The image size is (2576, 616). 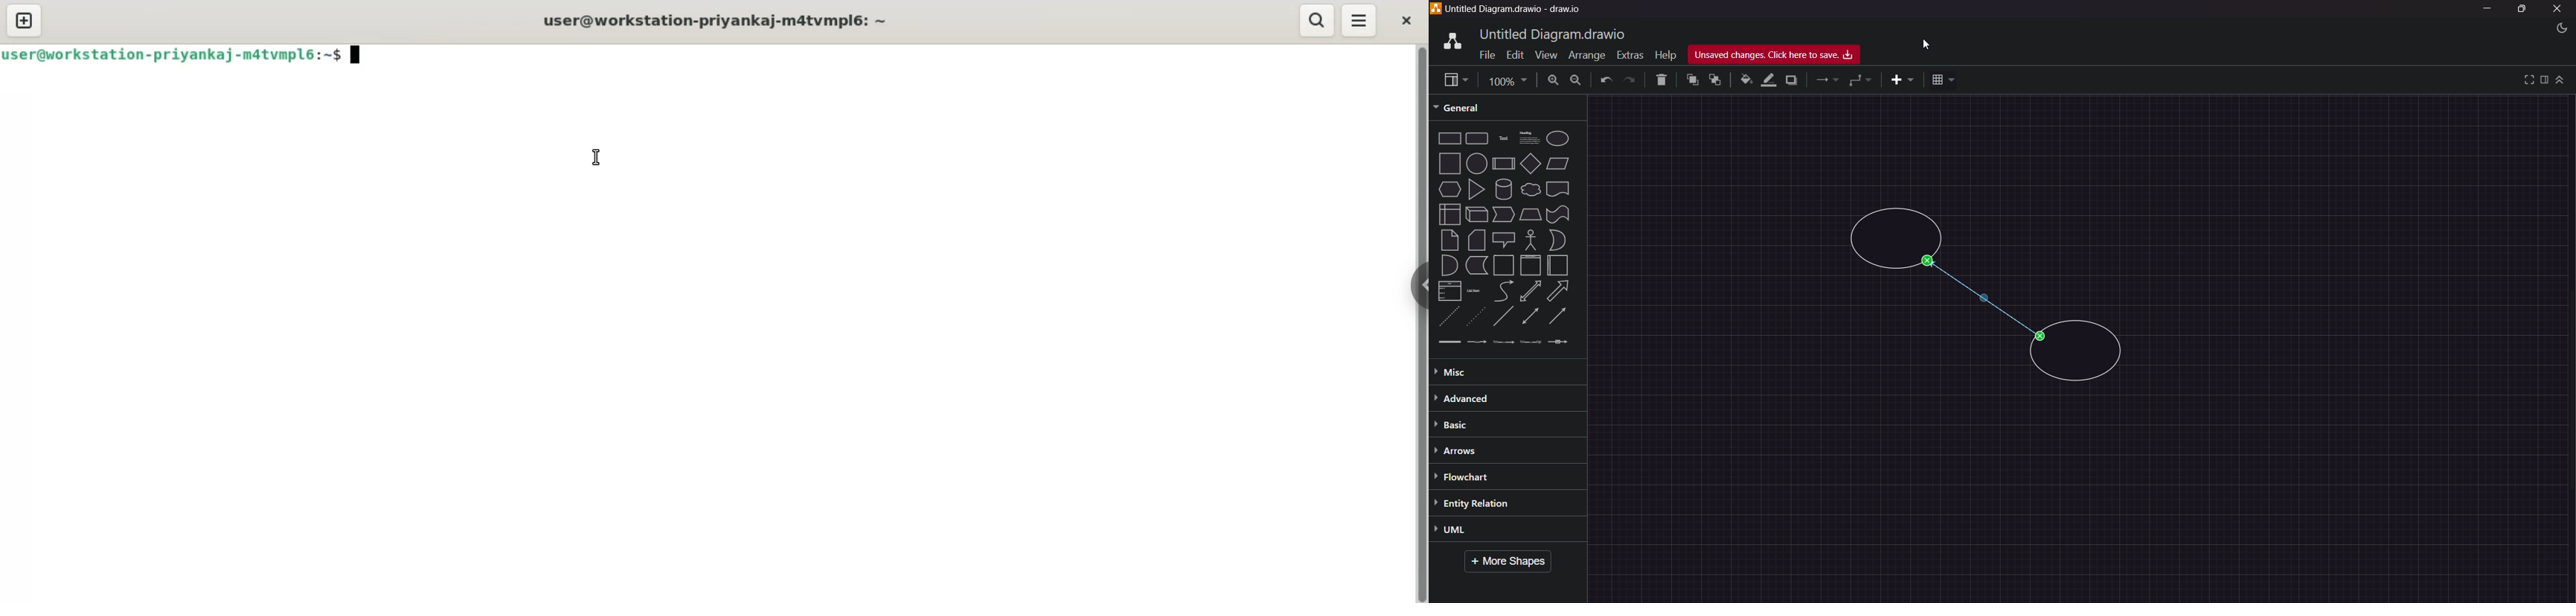 What do you see at coordinates (1630, 53) in the screenshot?
I see `Extras` at bounding box center [1630, 53].